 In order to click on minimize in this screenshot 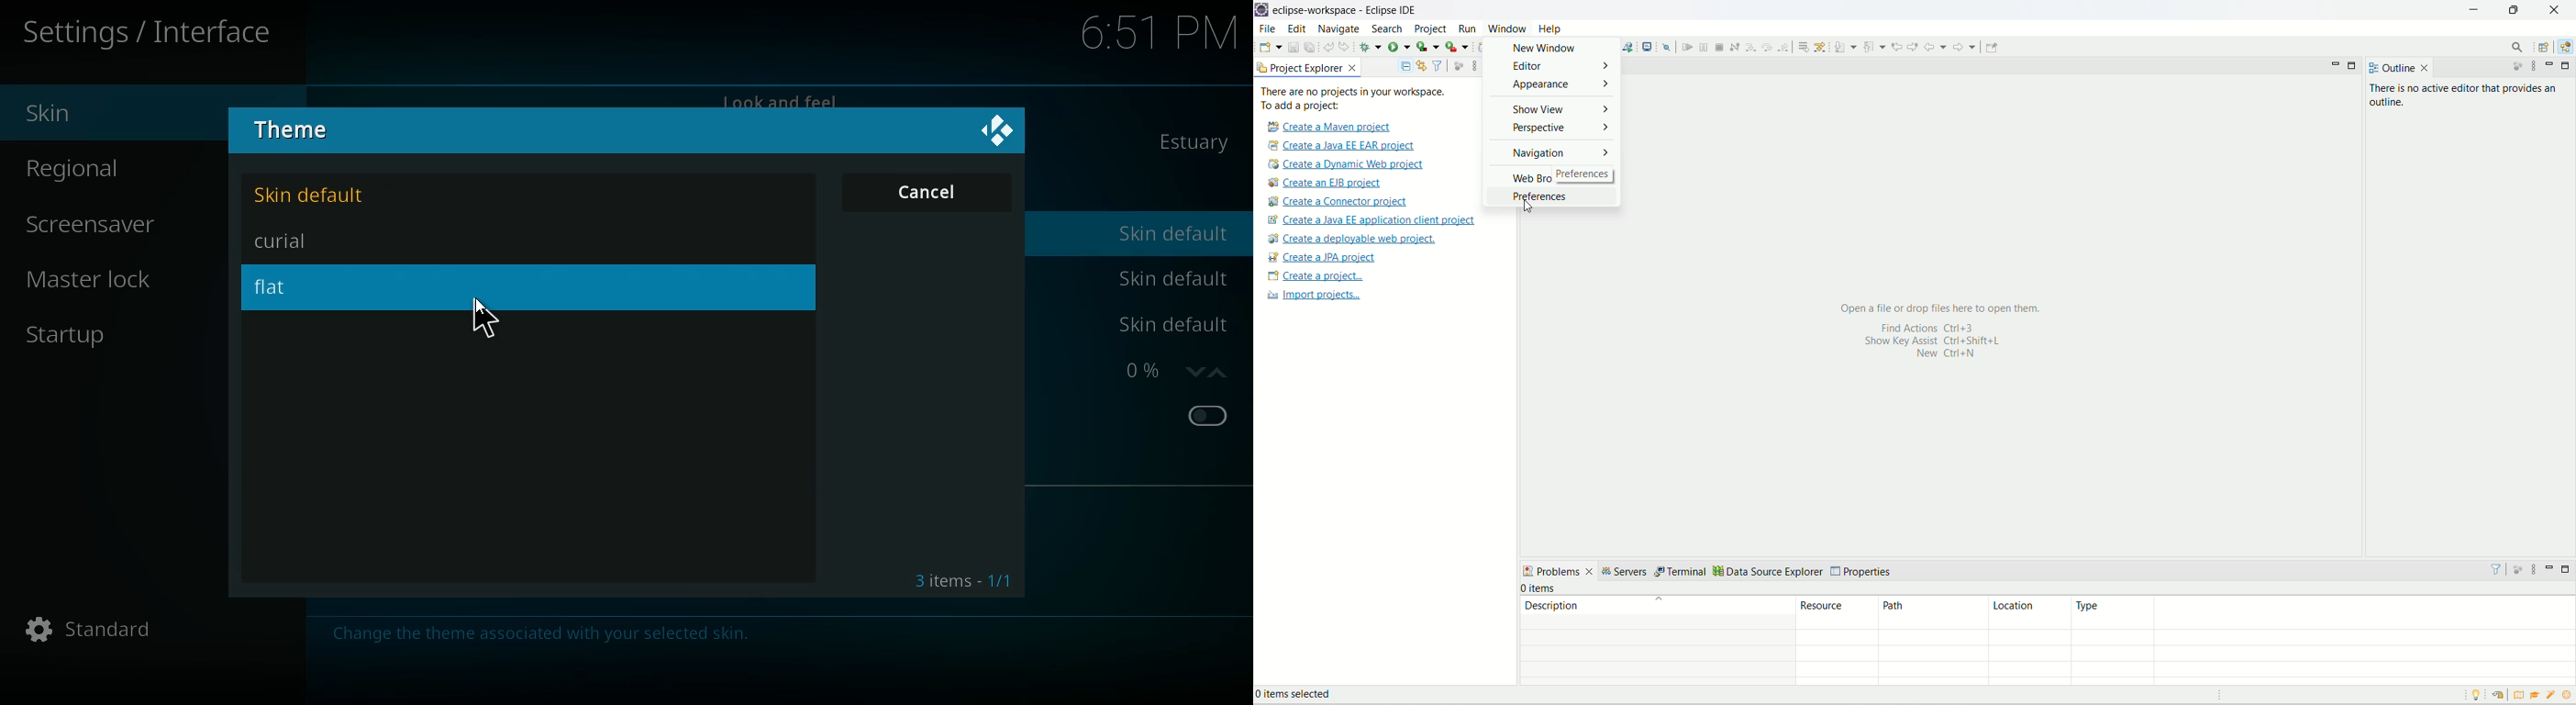, I will do `click(2336, 68)`.